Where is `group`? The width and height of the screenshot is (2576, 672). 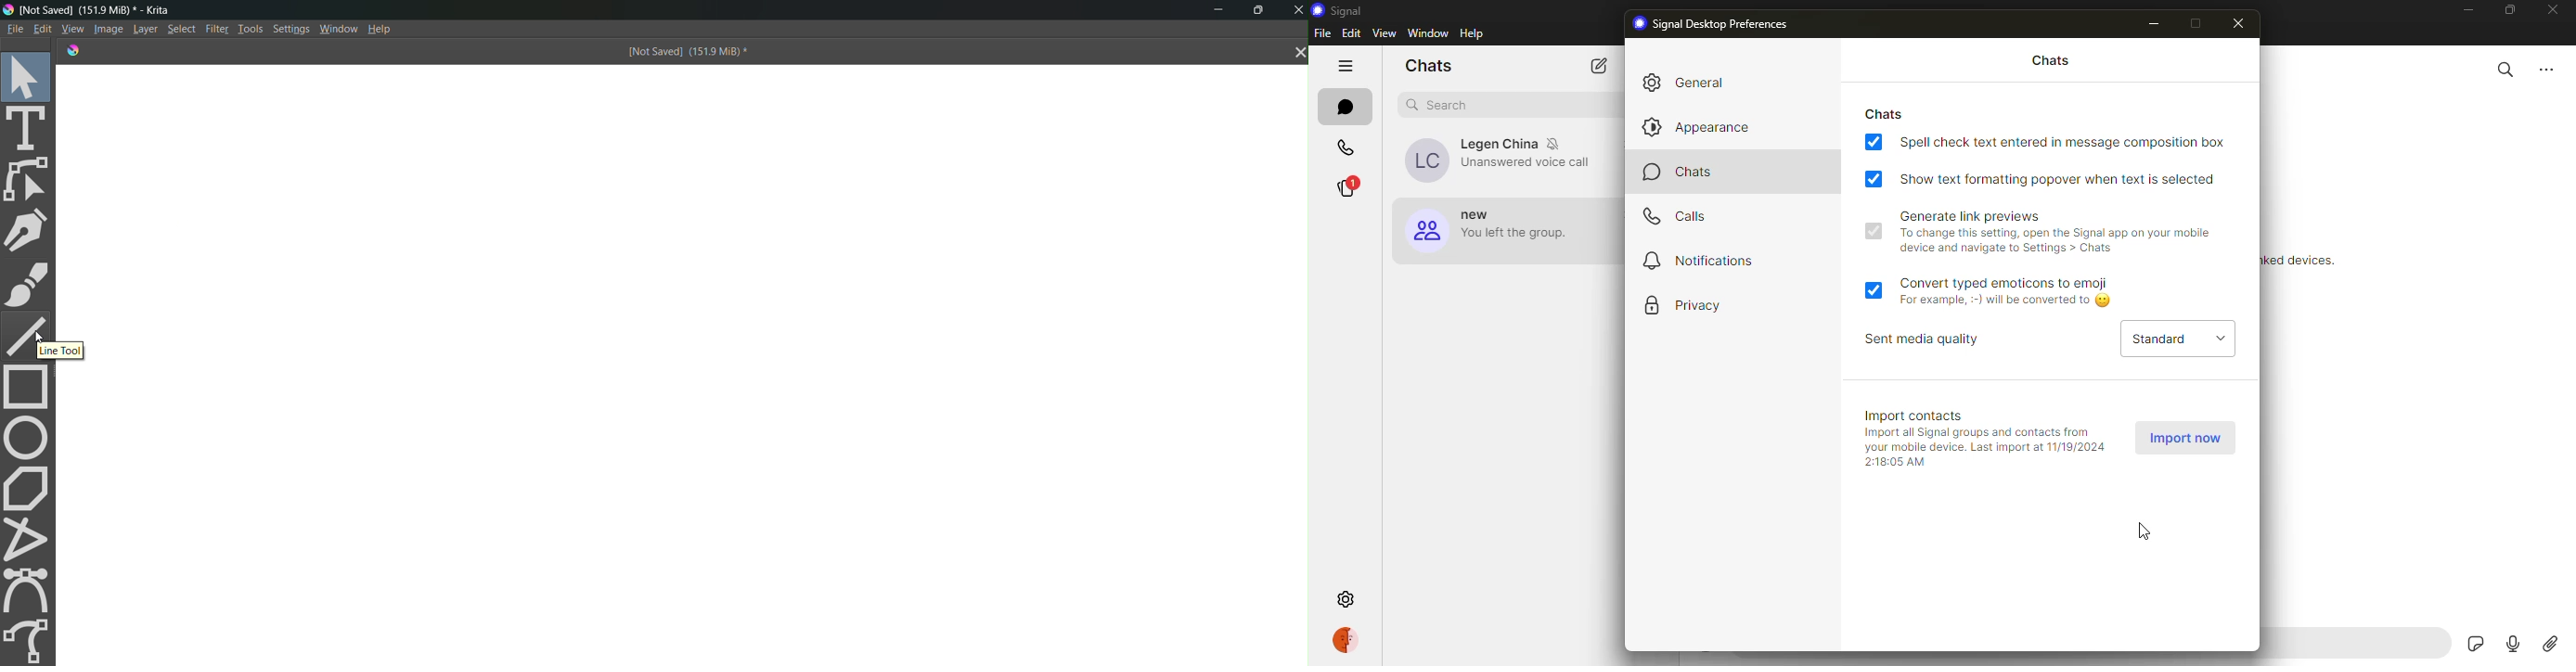
group is located at coordinates (1497, 233).